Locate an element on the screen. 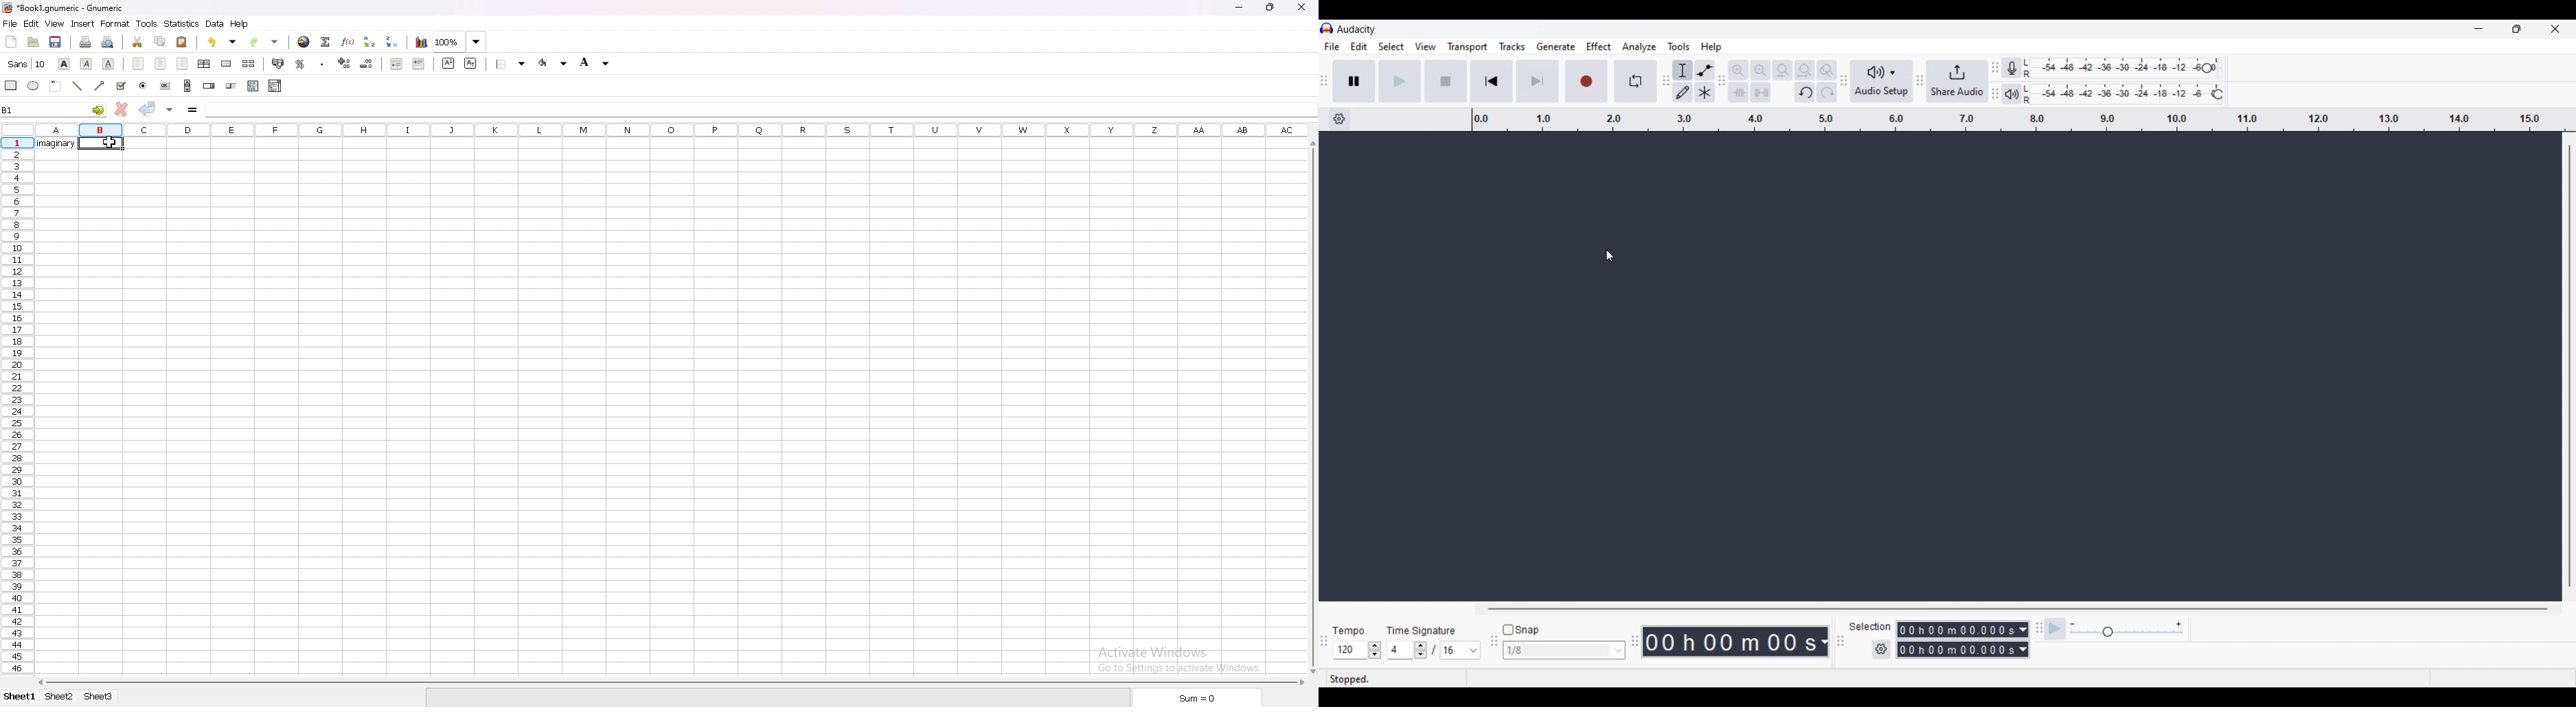 Image resolution: width=2576 pixels, height=728 pixels. paste is located at coordinates (182, 42).